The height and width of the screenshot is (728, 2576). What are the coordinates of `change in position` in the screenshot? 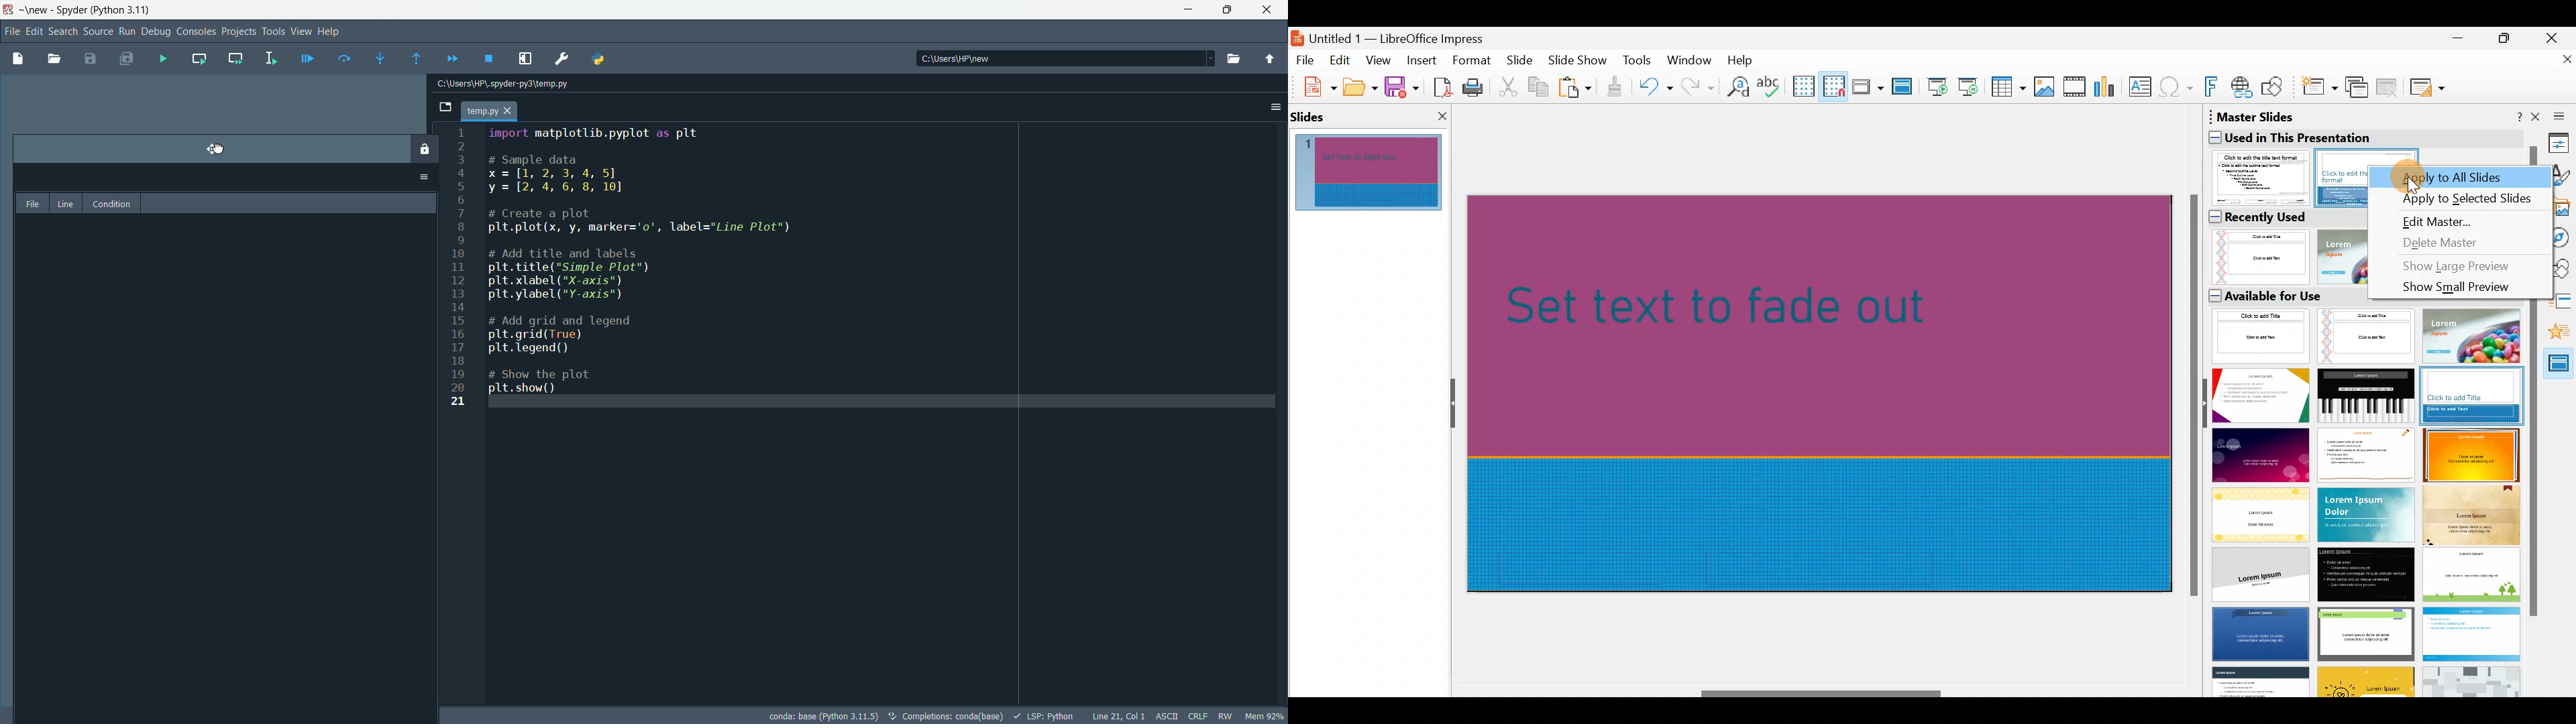 It's located at (225, 441).